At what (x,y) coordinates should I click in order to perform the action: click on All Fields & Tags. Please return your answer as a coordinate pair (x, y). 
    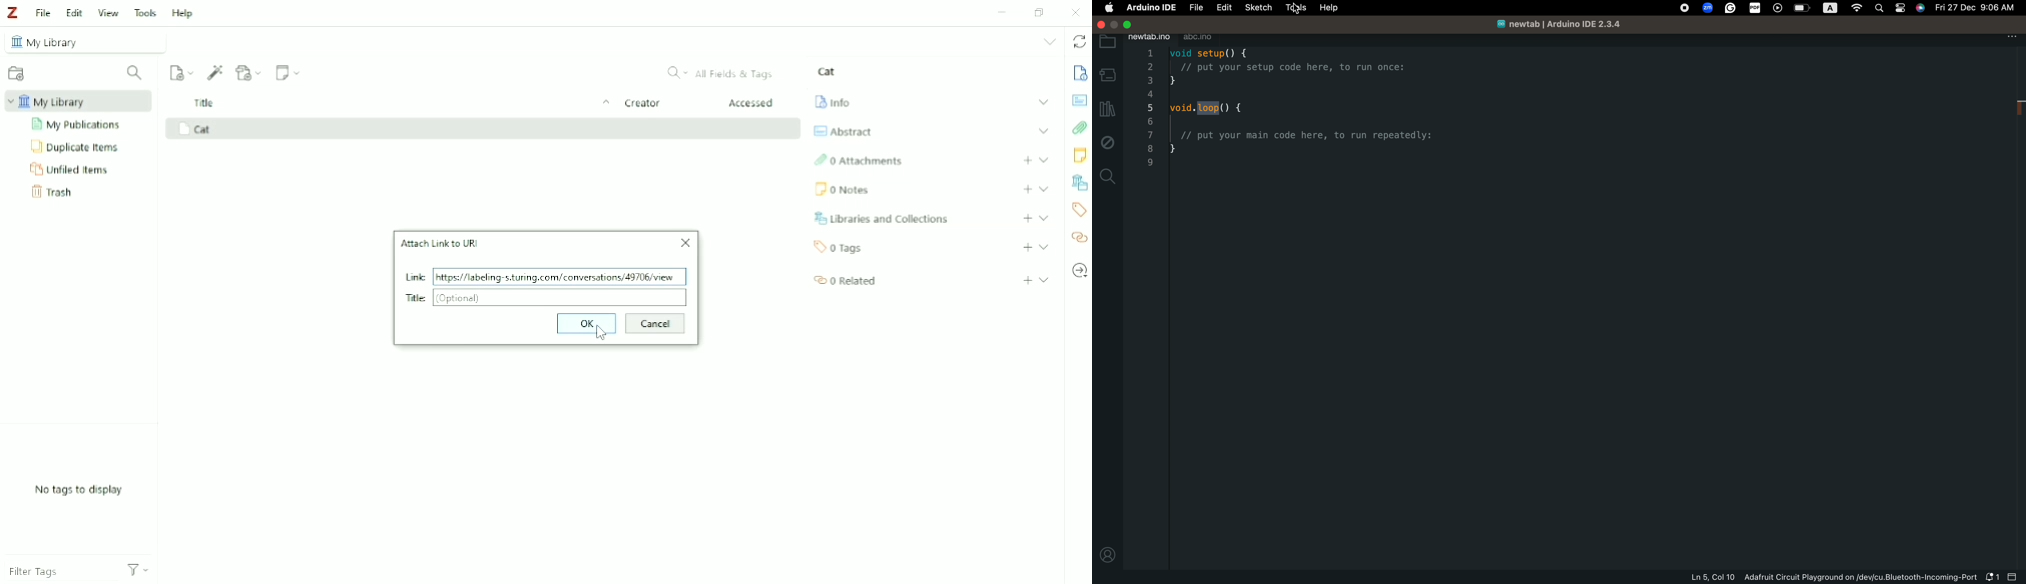
    Looking at the image, I should click on (722, 73).